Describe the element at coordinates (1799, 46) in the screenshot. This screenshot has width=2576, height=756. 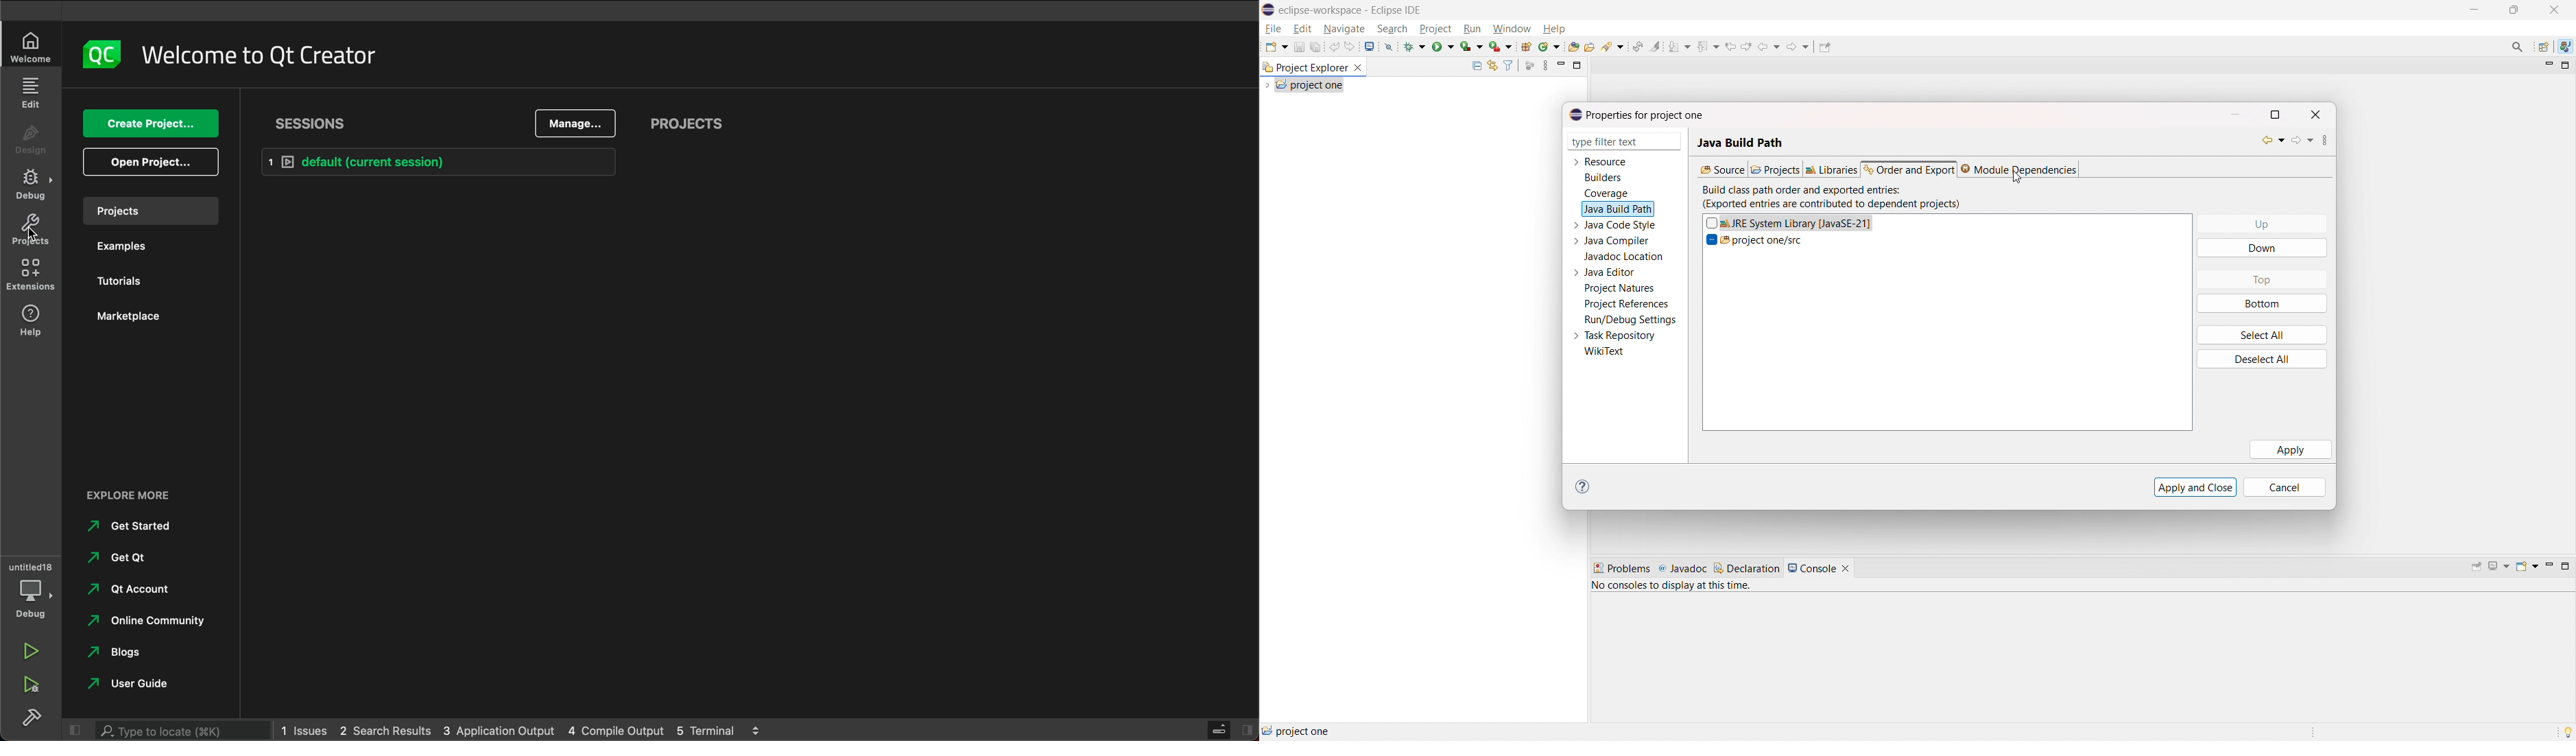
I see `forward` at that location.